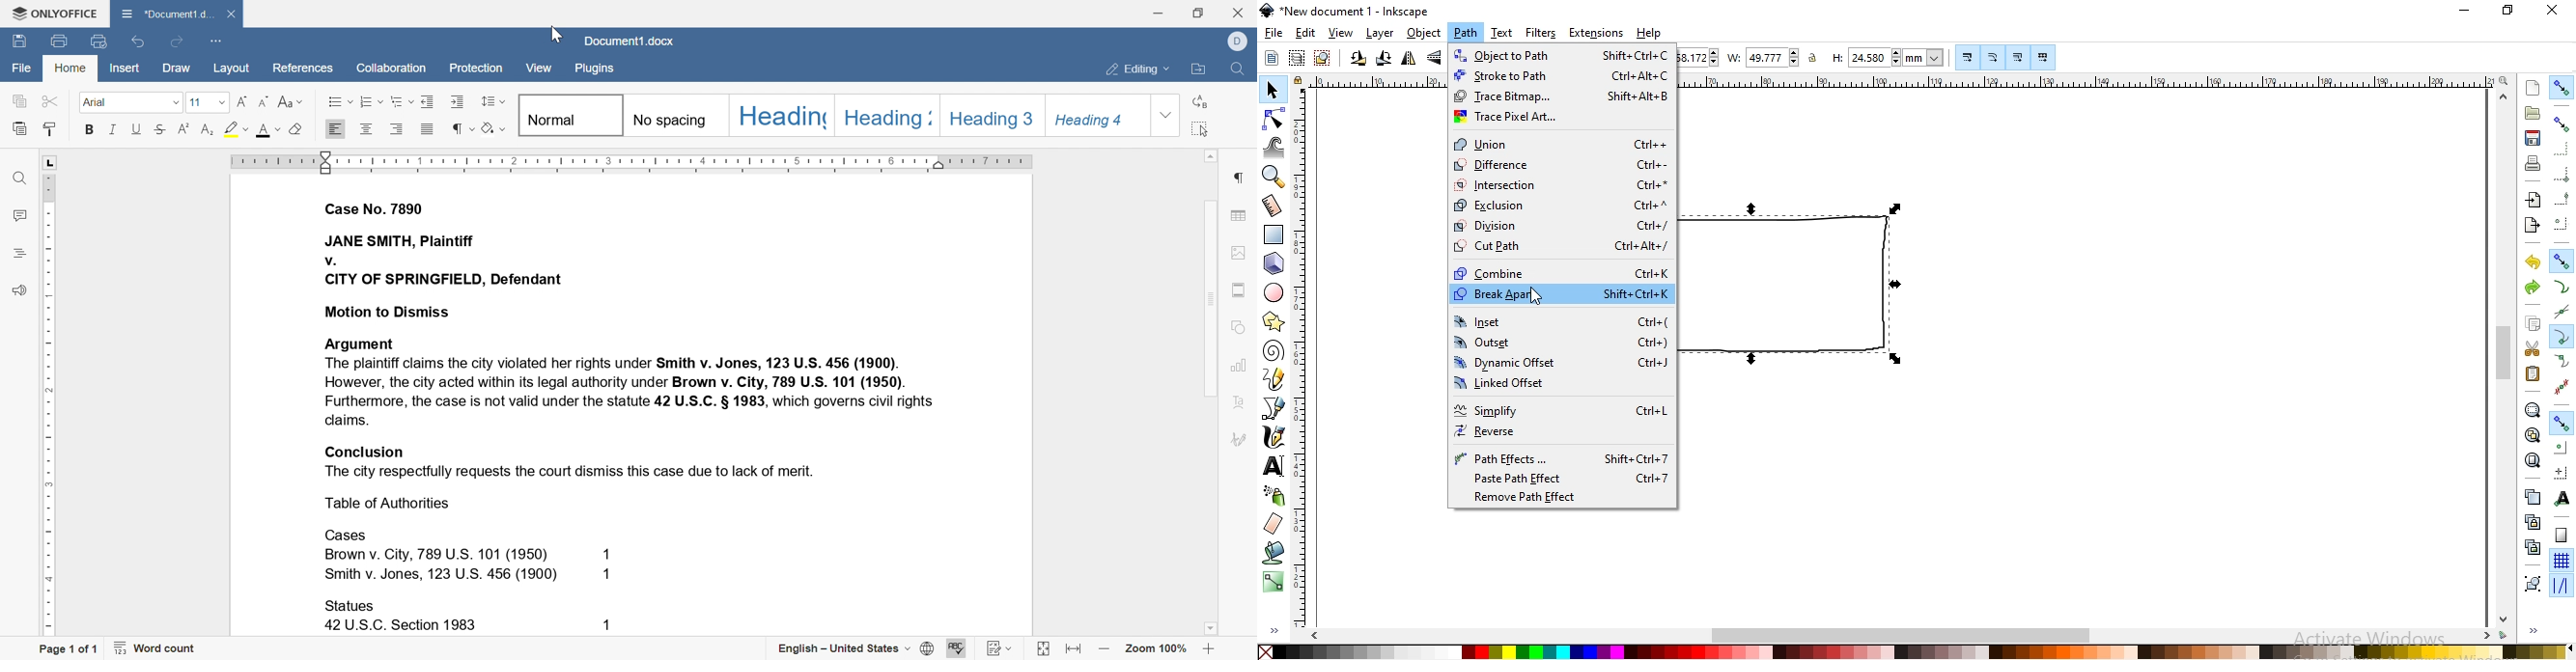 Image resolution: width=2576 pixels, height=672 pixels. Describe the element at coordinates (232, 68) in the screenshot. I see `layout` at that location.